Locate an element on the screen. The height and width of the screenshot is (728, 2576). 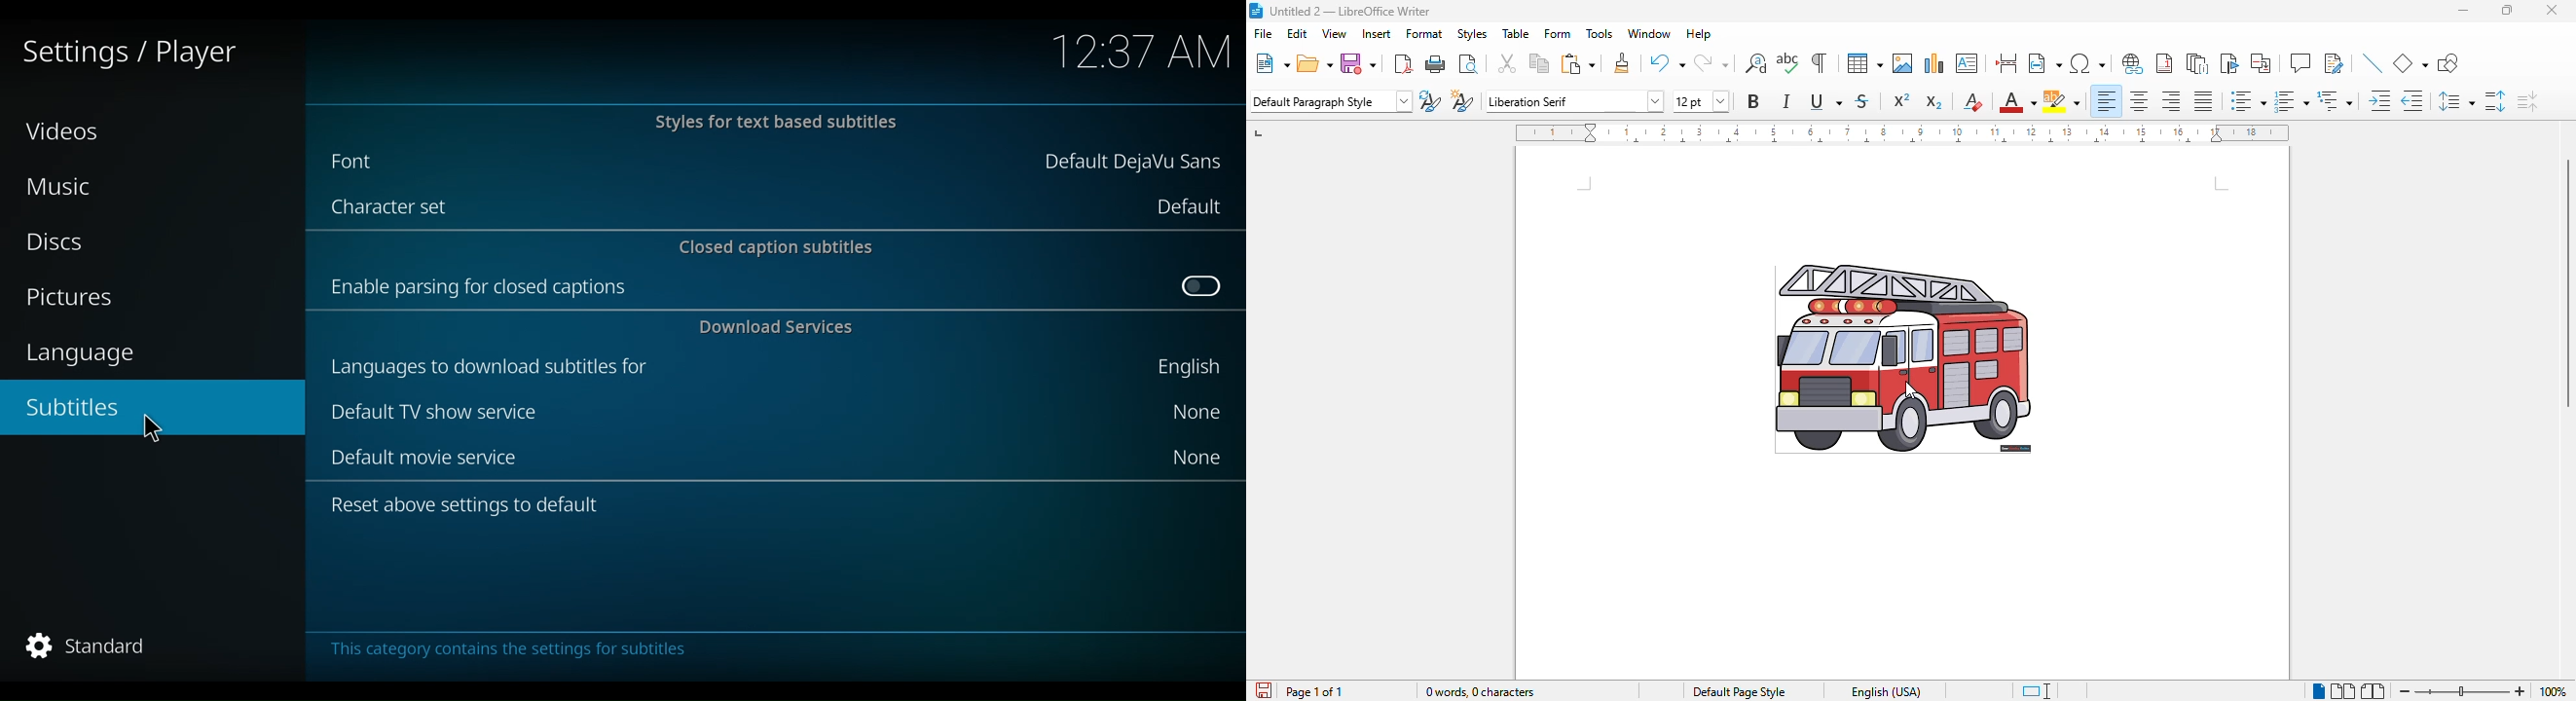
Music is located at coordinates (65, 188).